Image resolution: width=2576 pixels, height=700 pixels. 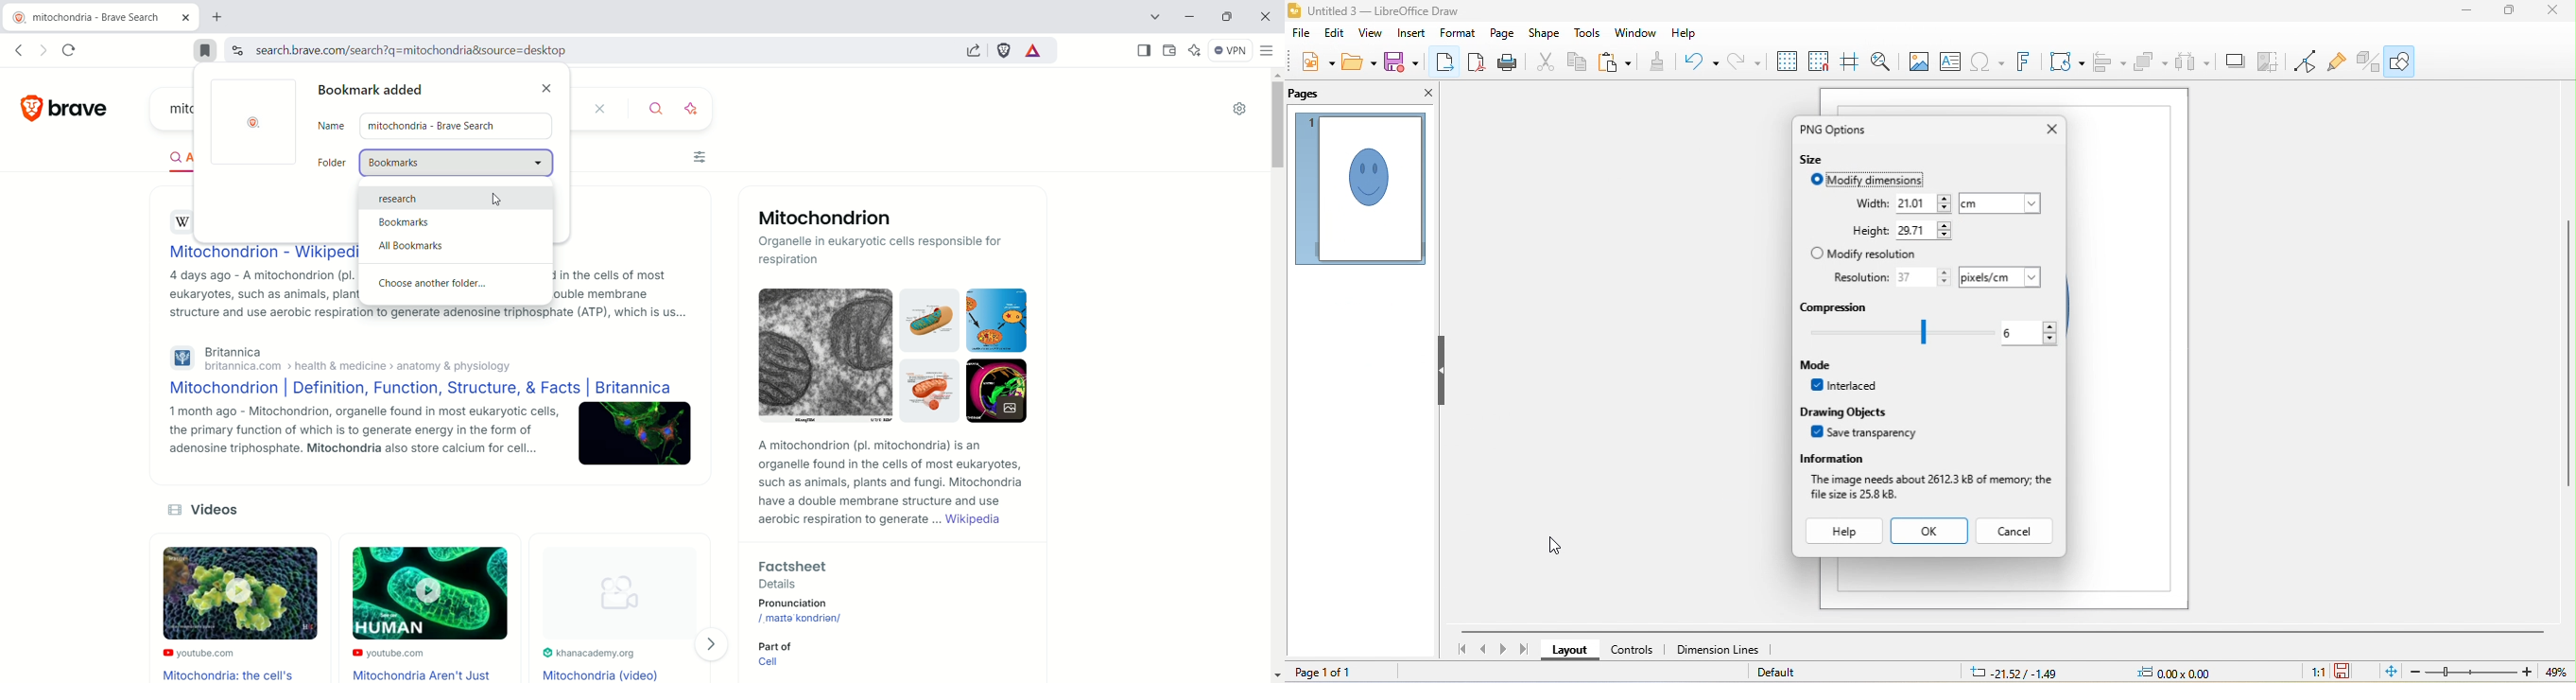 I want to click on title, so click(x=1375, y=10).